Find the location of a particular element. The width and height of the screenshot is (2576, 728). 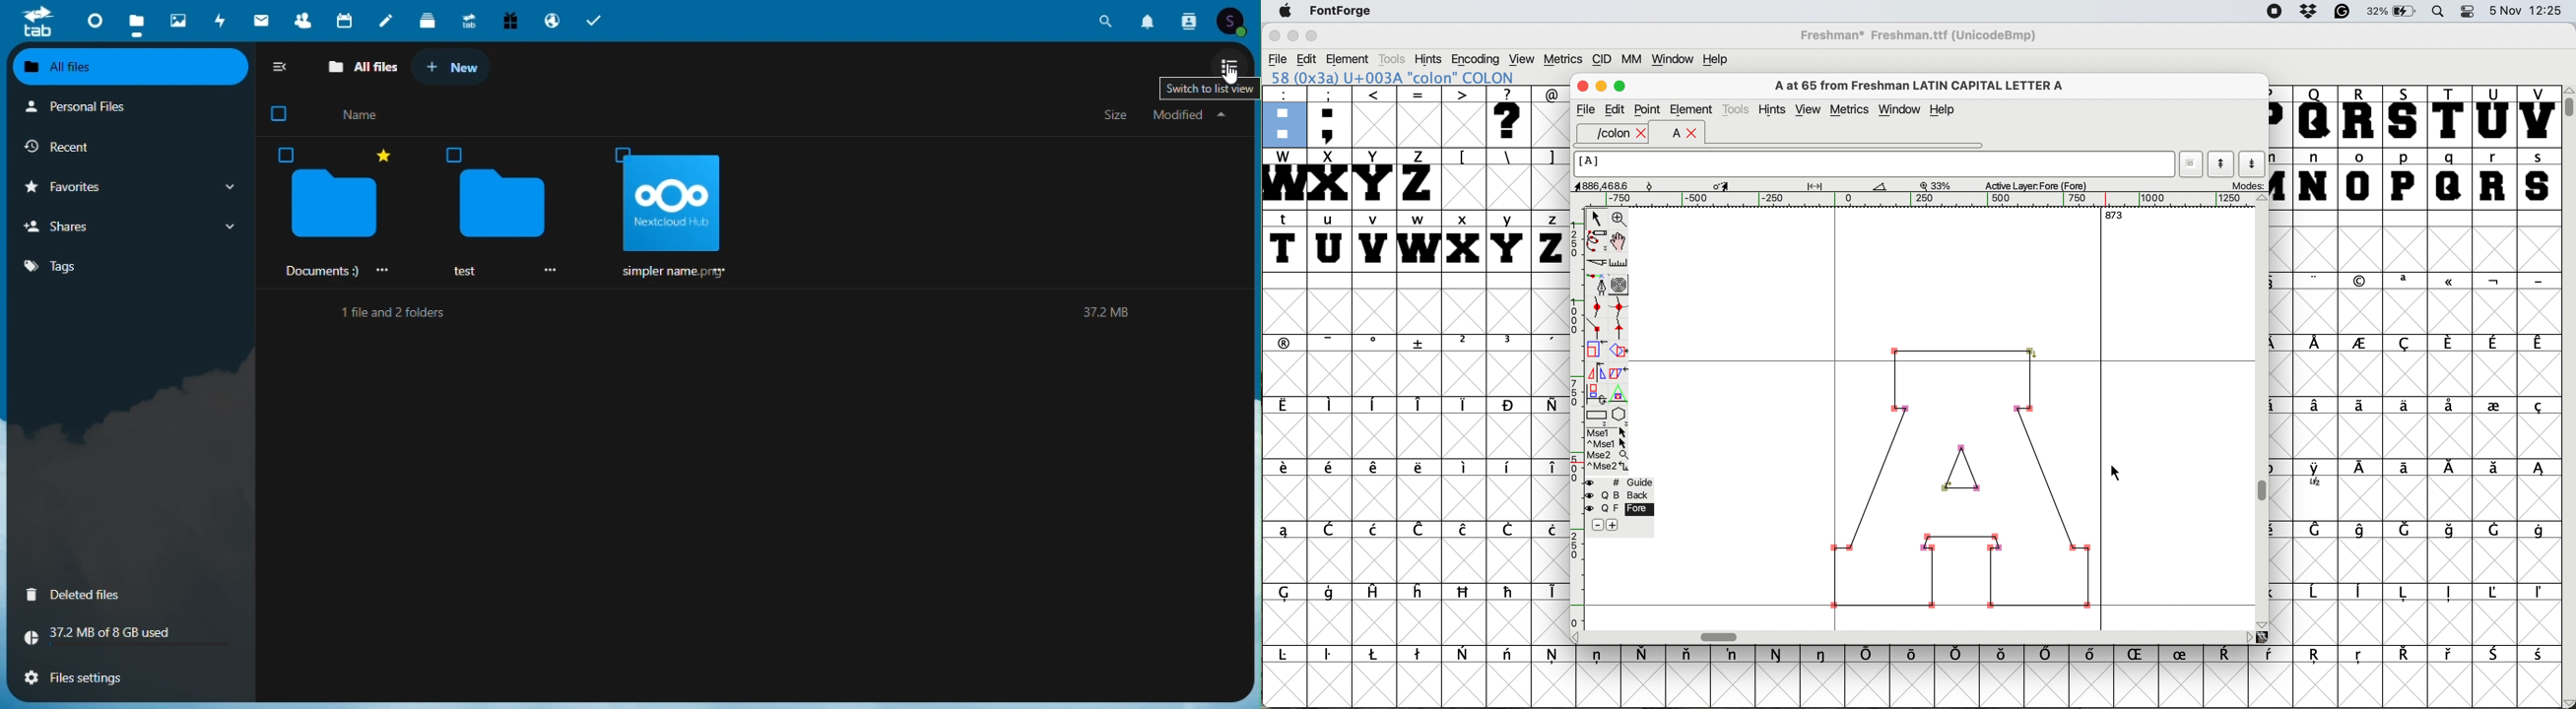

view is located at coordinates (1808, 109).